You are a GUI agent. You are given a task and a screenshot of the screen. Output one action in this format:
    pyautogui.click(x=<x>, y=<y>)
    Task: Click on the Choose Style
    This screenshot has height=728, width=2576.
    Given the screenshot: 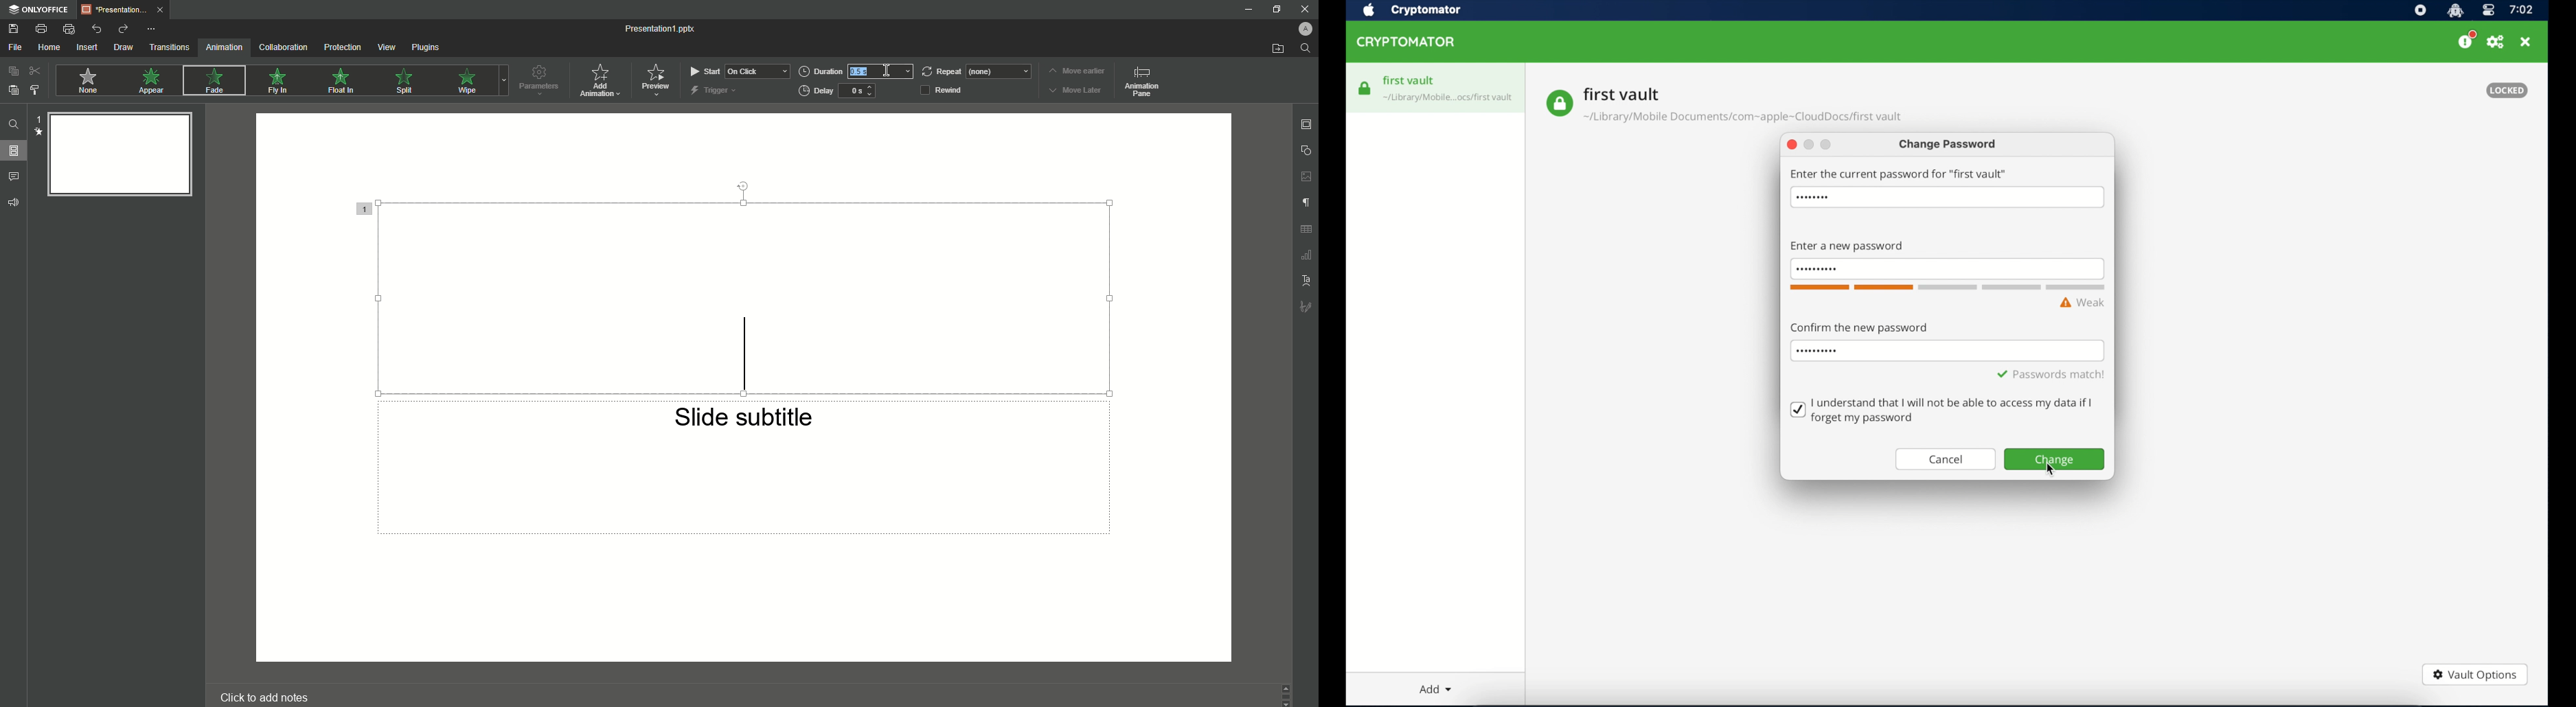 What is the action you would take?
    pyautogui.click(x=35, y=90)
    